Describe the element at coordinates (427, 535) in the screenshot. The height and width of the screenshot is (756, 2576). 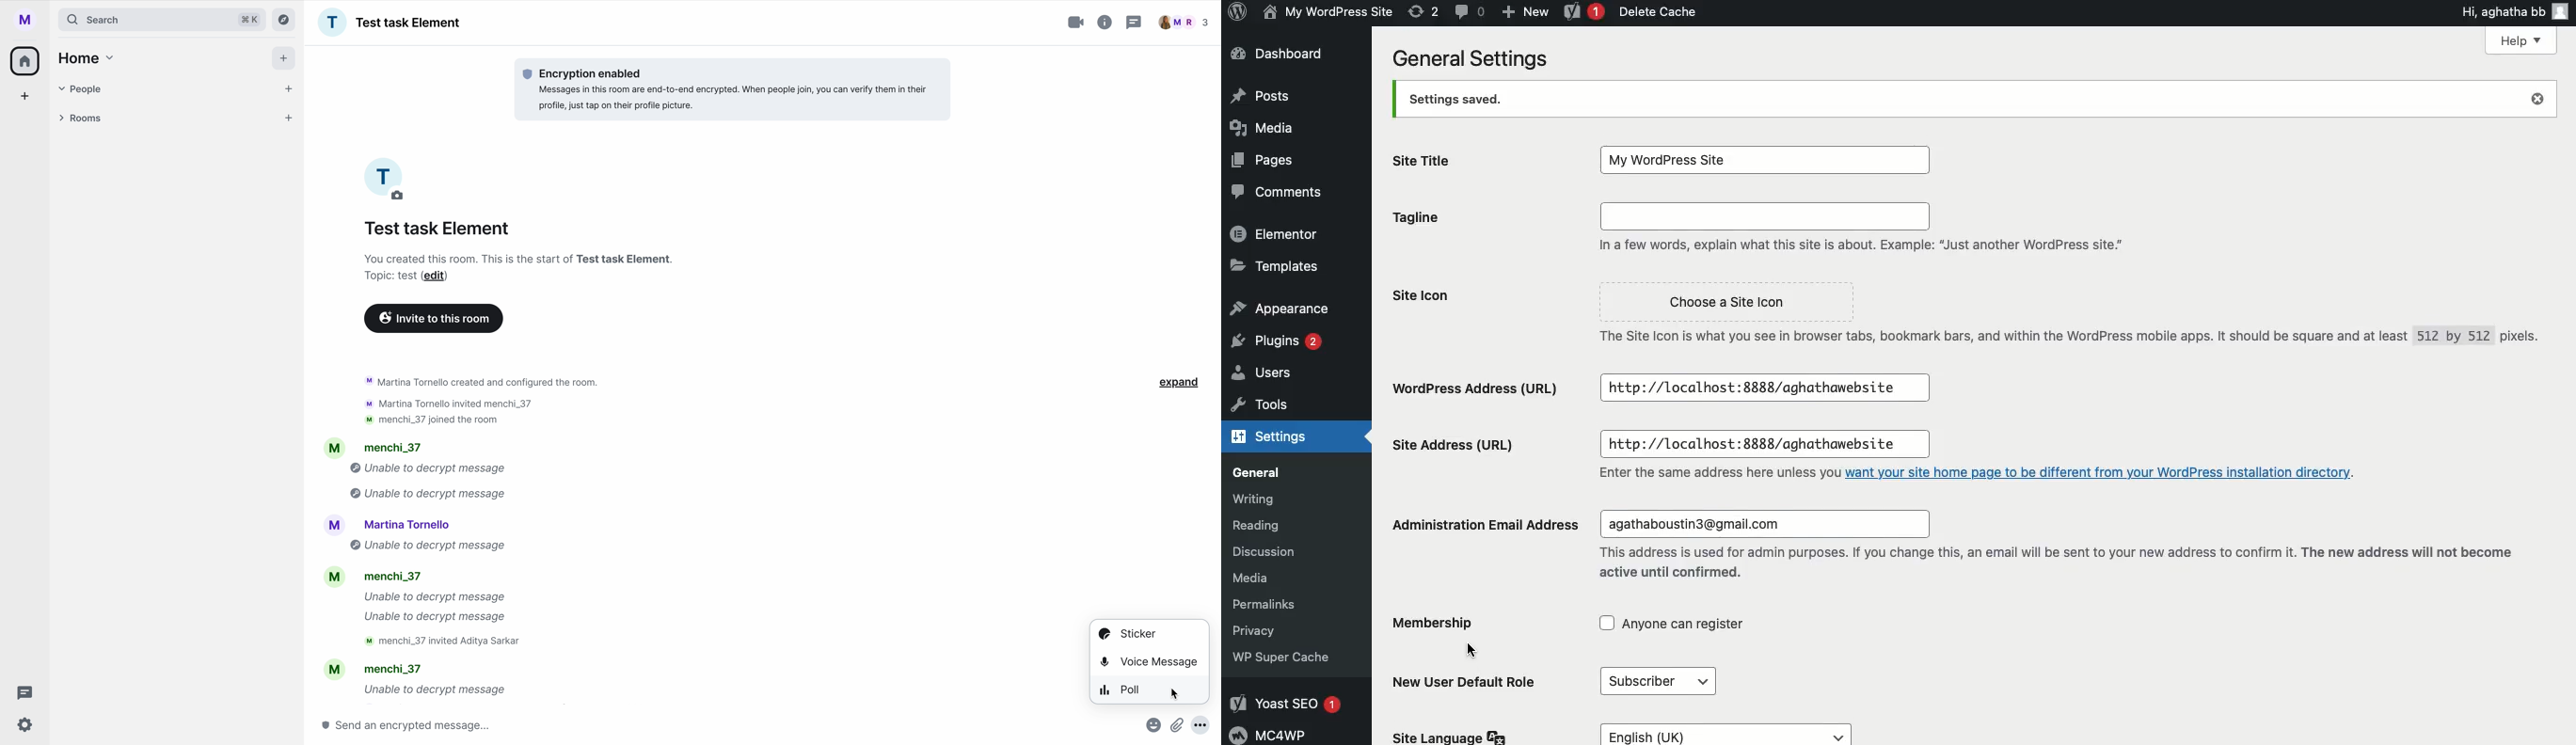
I see `M Martina Tornello Unable to decrypt message` at that location.